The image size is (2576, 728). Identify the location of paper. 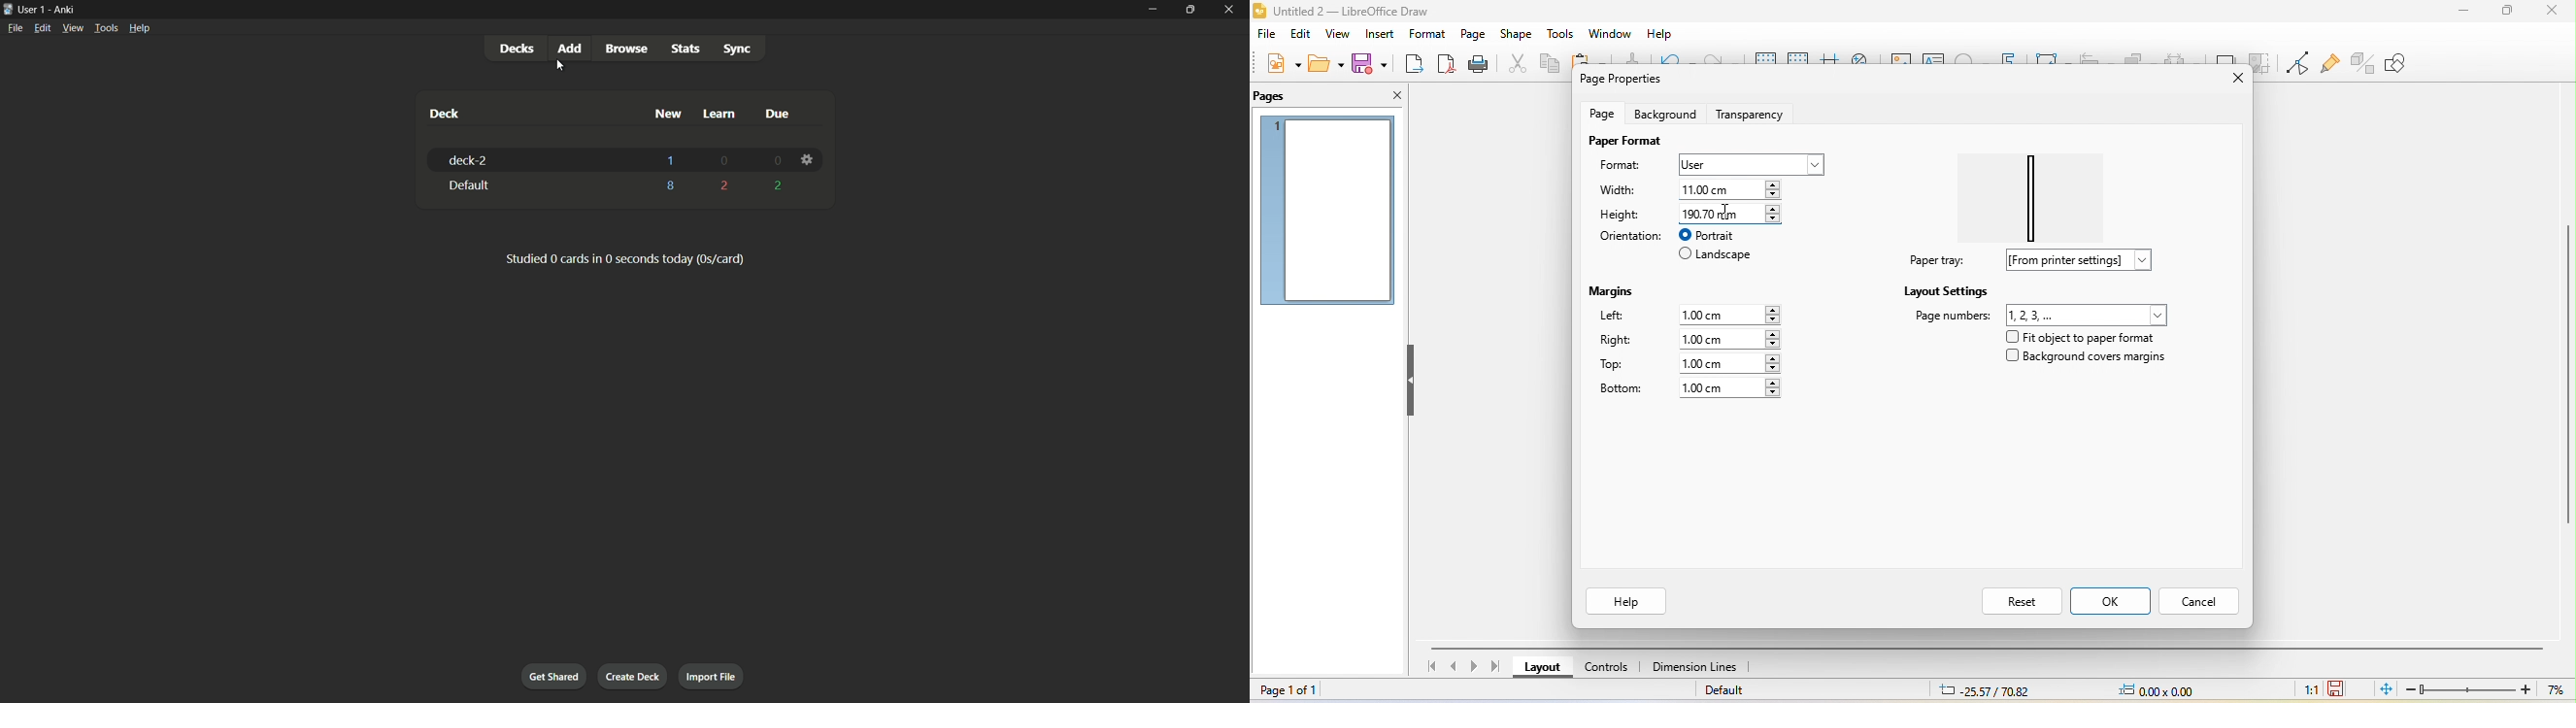
(2038, 191).